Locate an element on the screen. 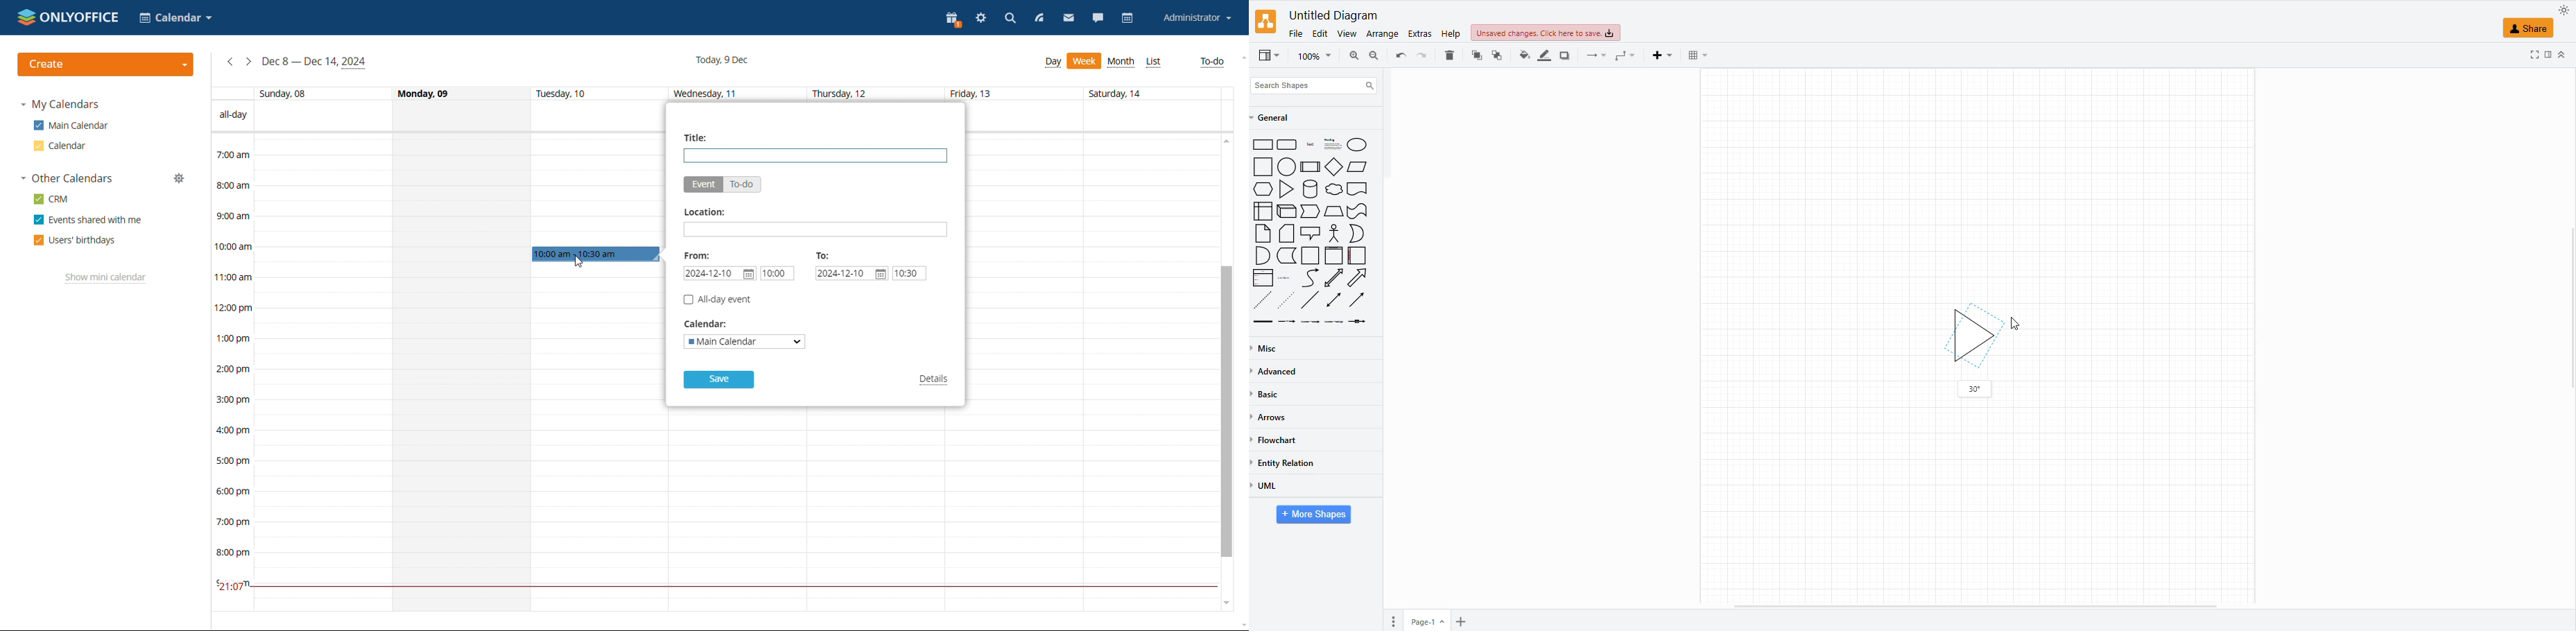  Title: is located at coordinates (699, 137).